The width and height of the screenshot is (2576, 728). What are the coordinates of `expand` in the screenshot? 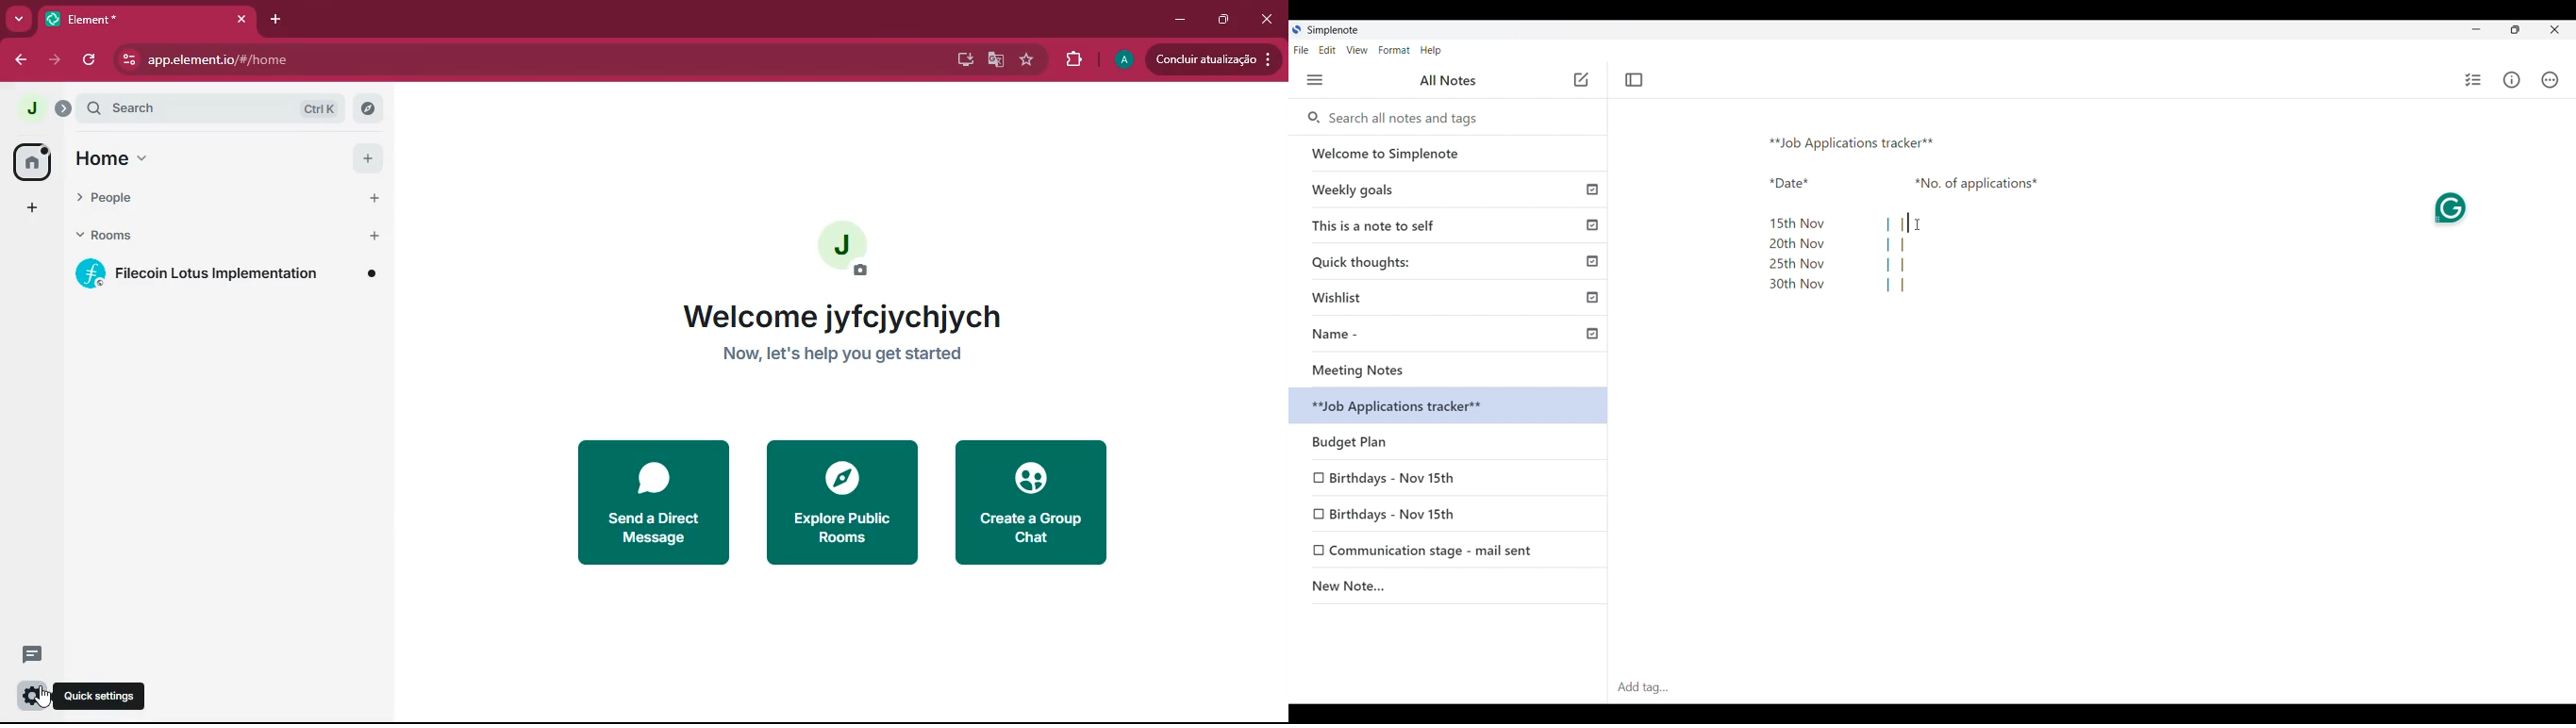 It's located at (63, 109).